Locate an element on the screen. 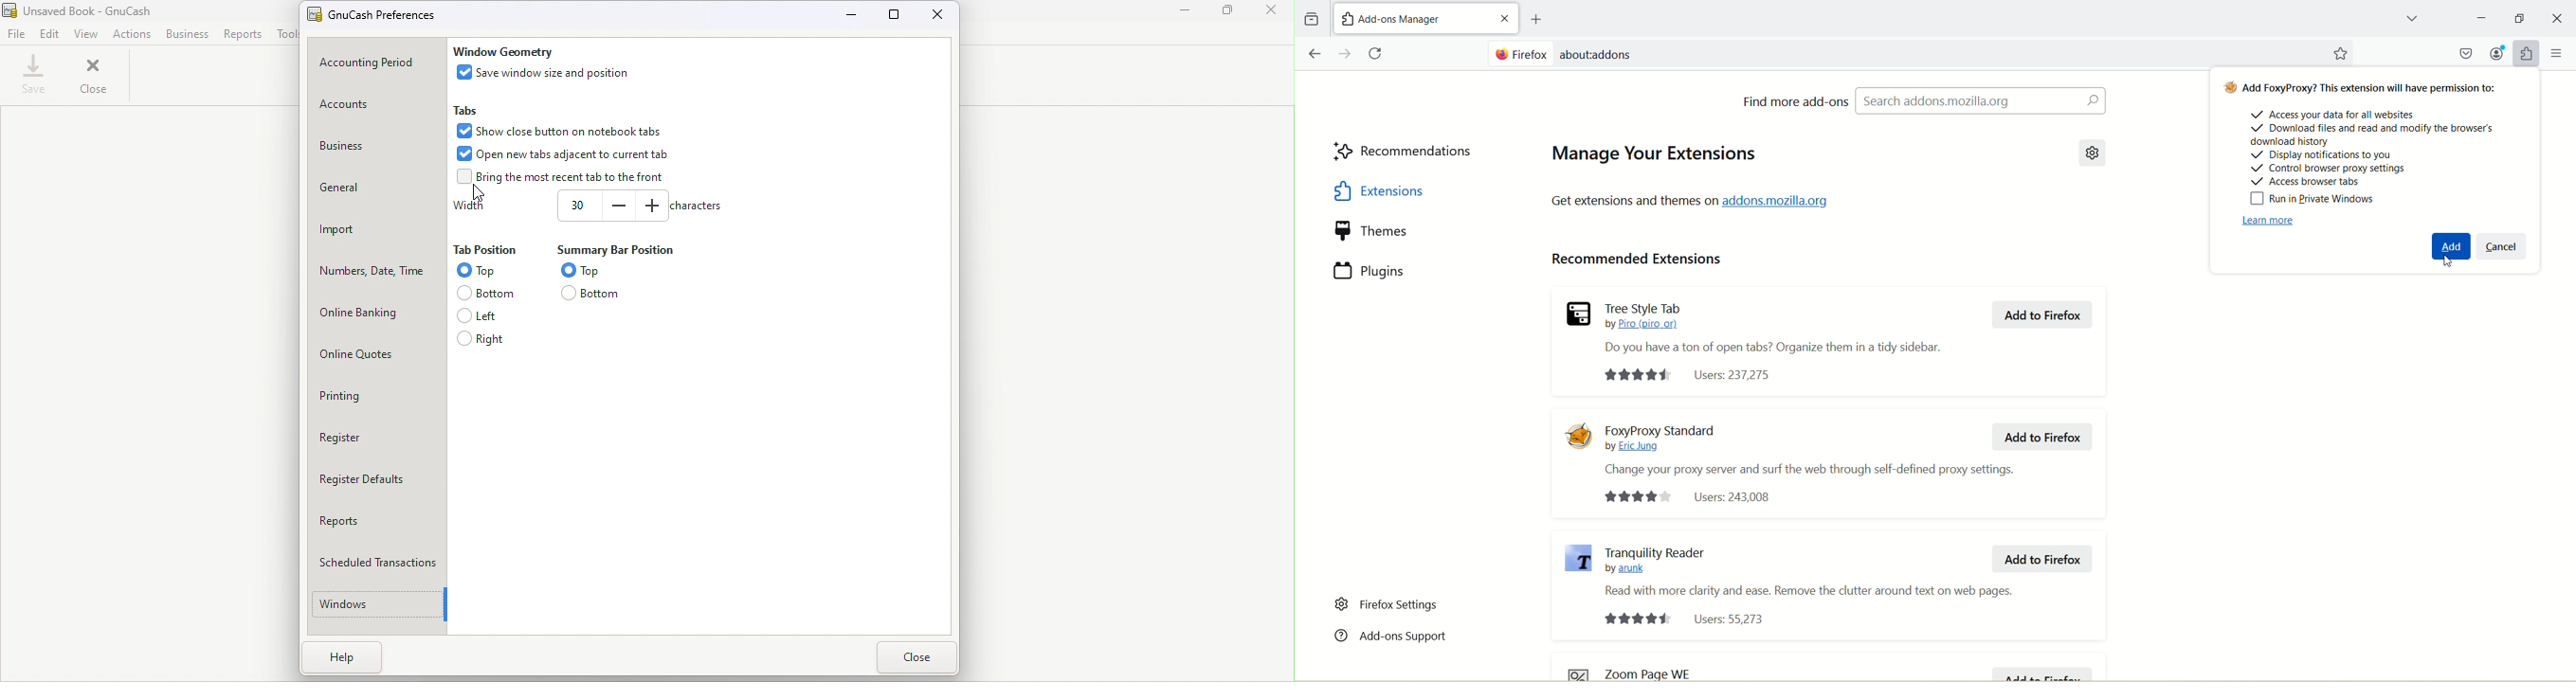  Minimize is located at coordinates (2520, 18).